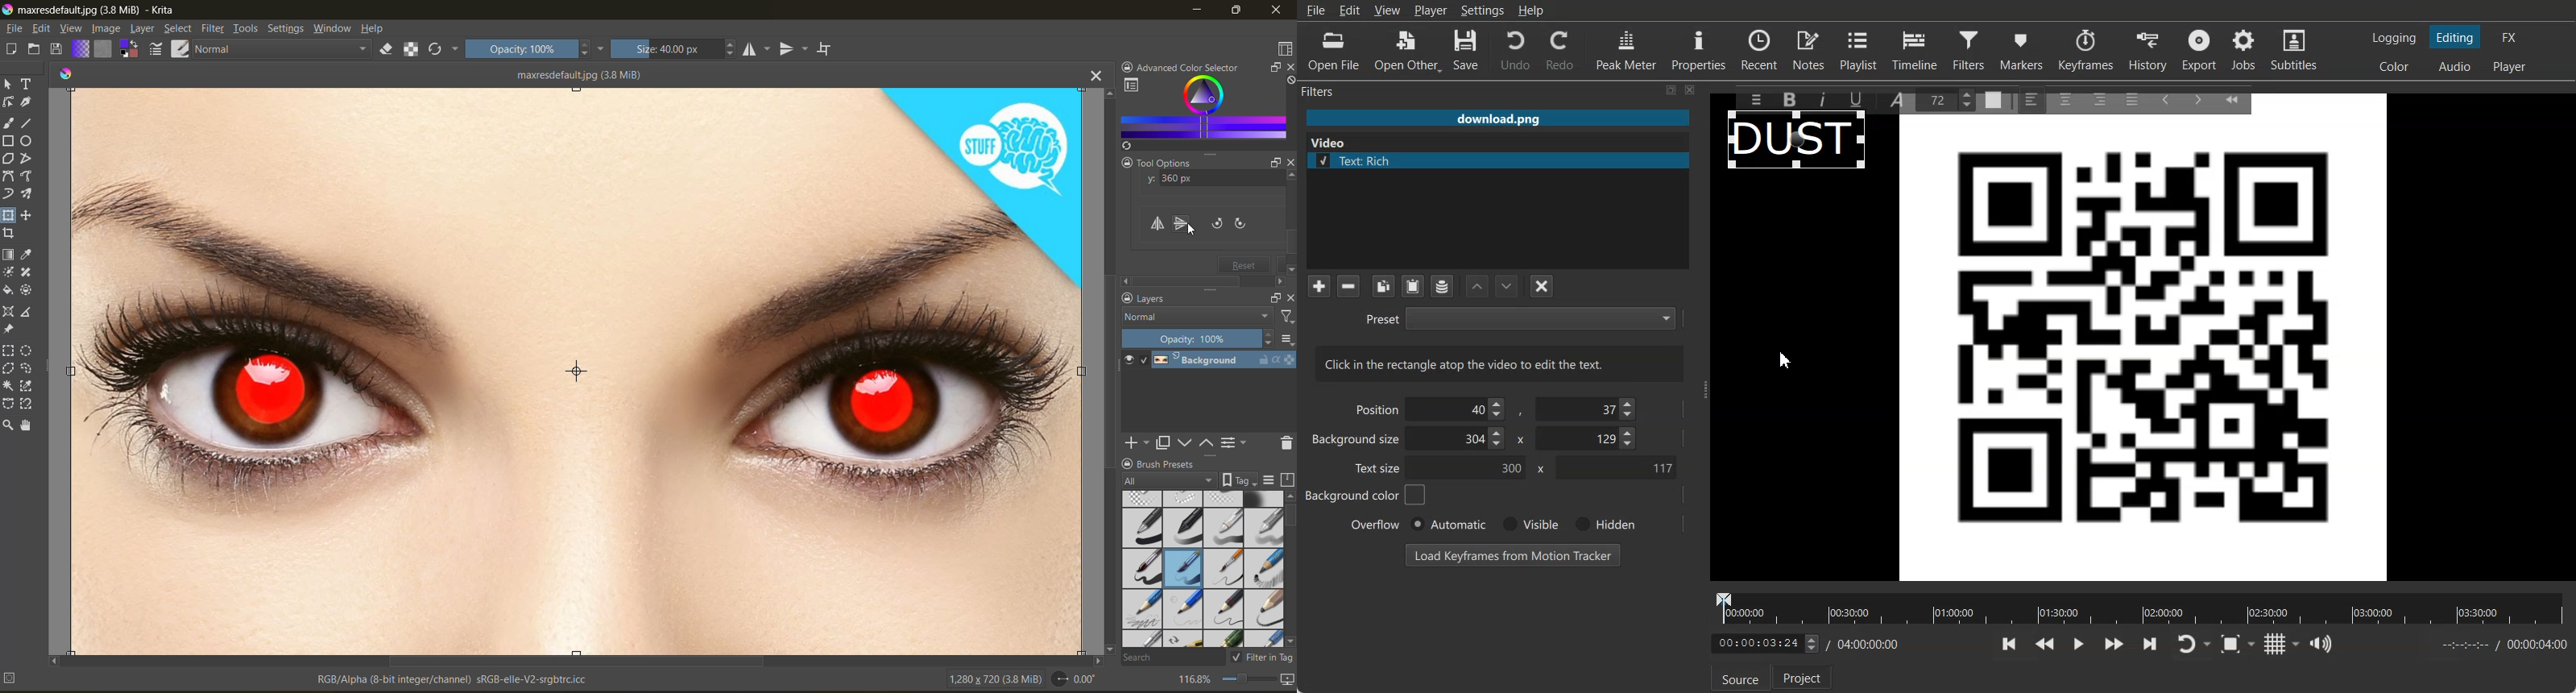  Describe the element at coordinates (1196, 317) in the screenshot. I see `normal` at that location.